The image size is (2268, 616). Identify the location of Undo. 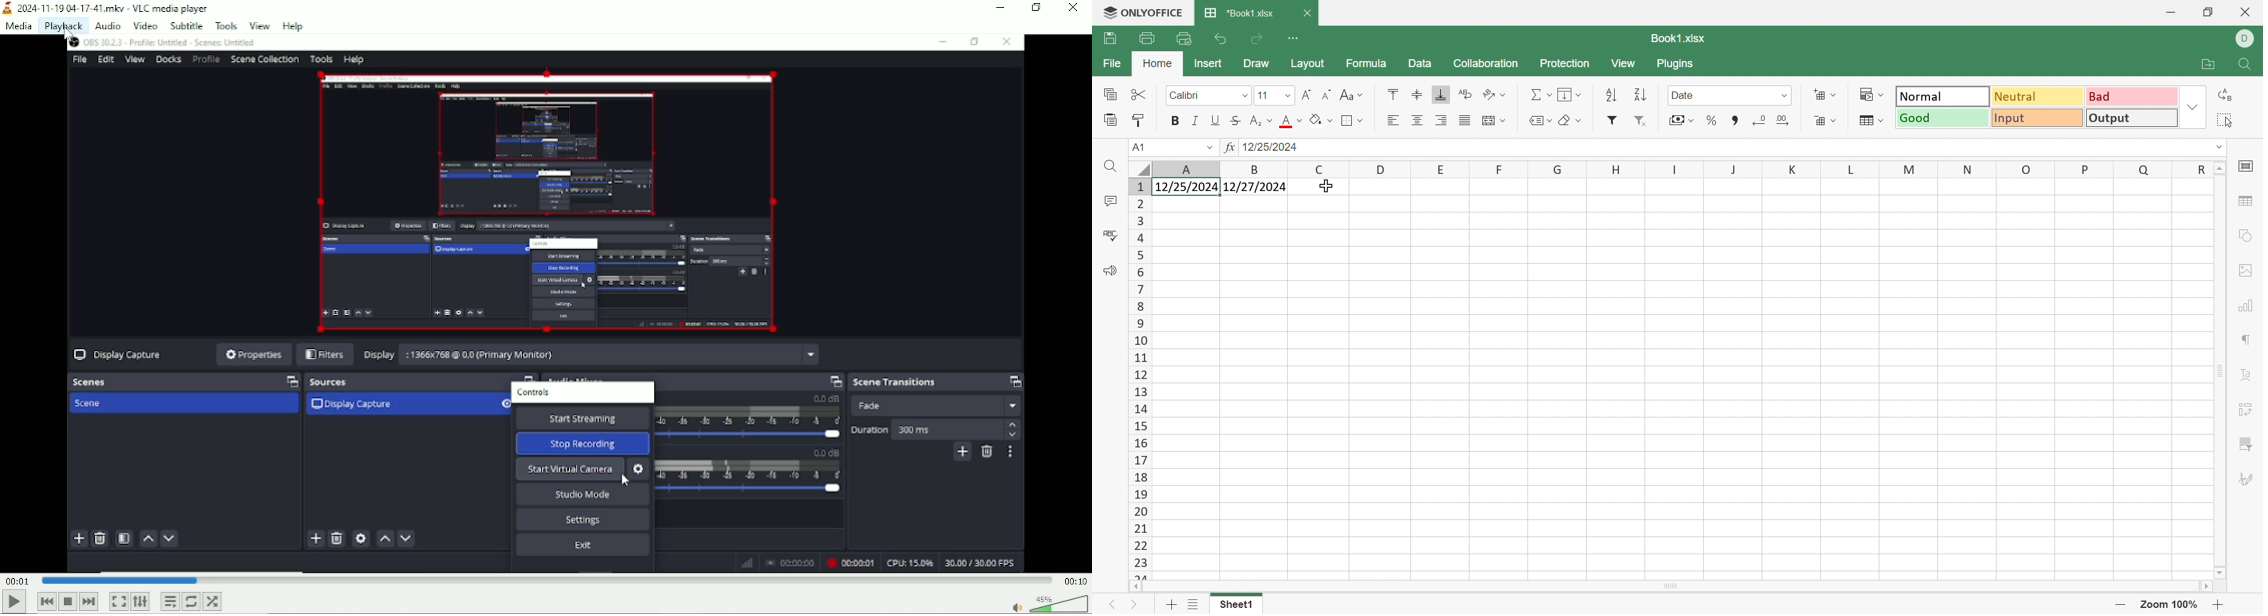
(1218, 40).